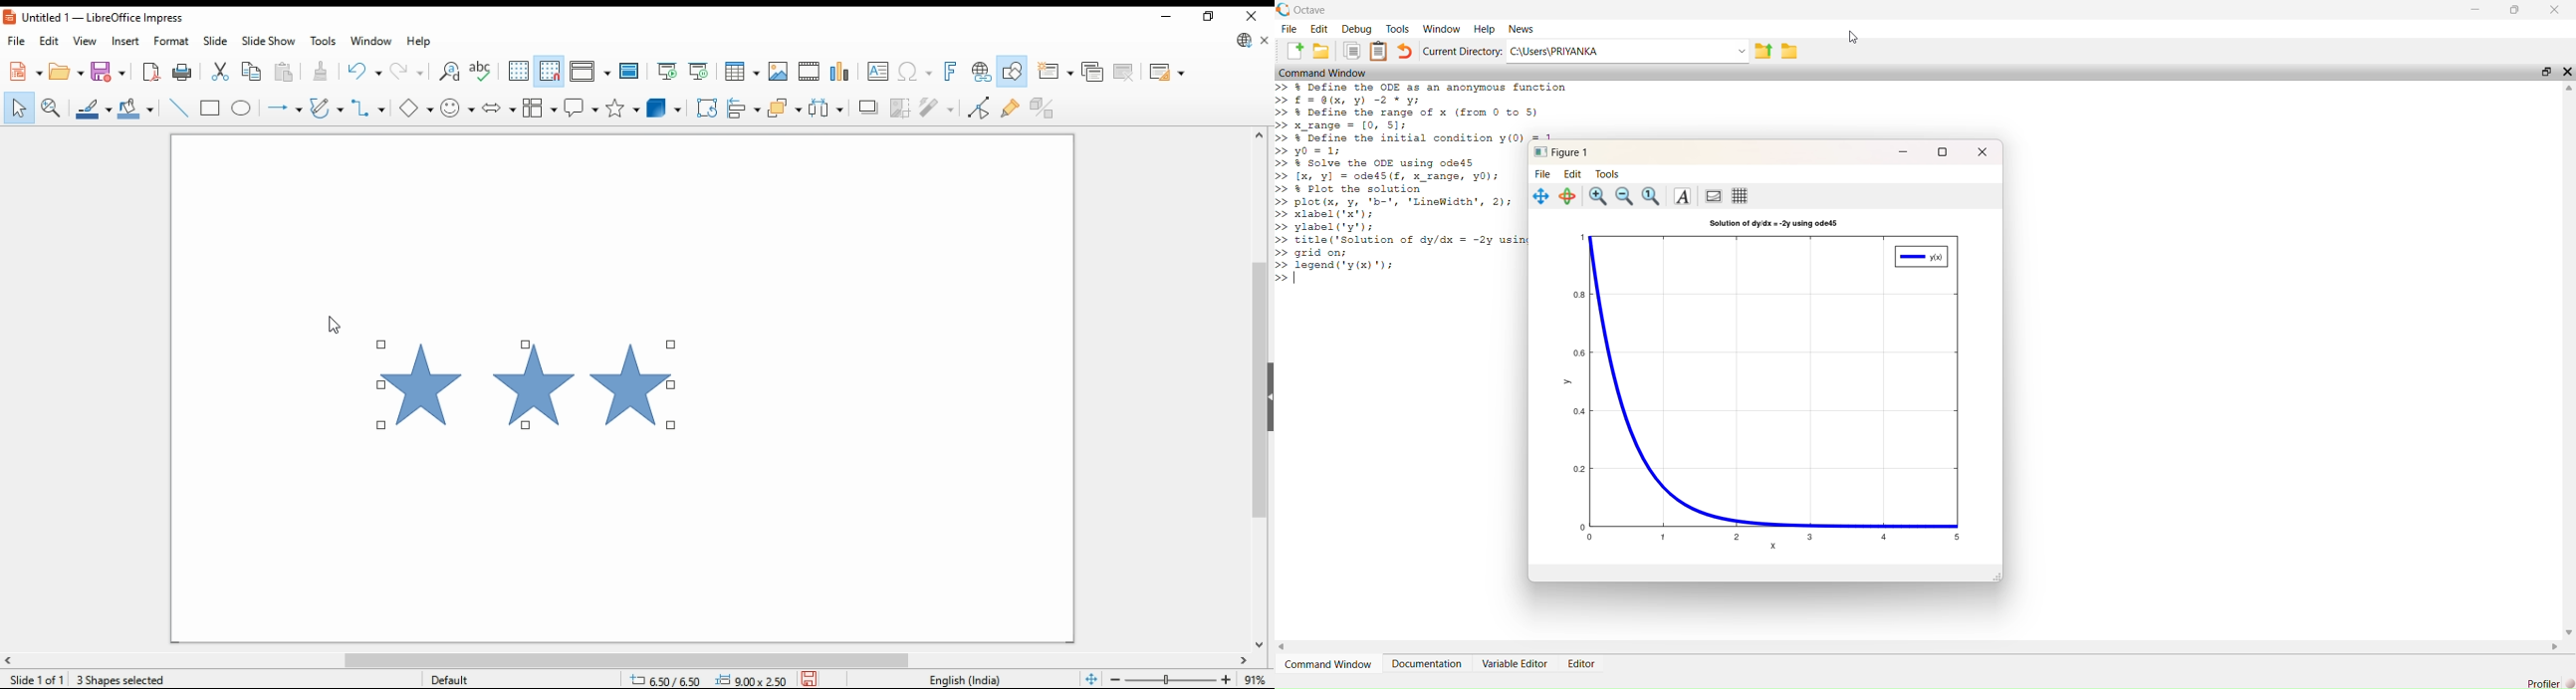 The image size is (2576, 700). Describe the element at coordinates (539, 108) in the screenshot. I see `flowchart` at that location.